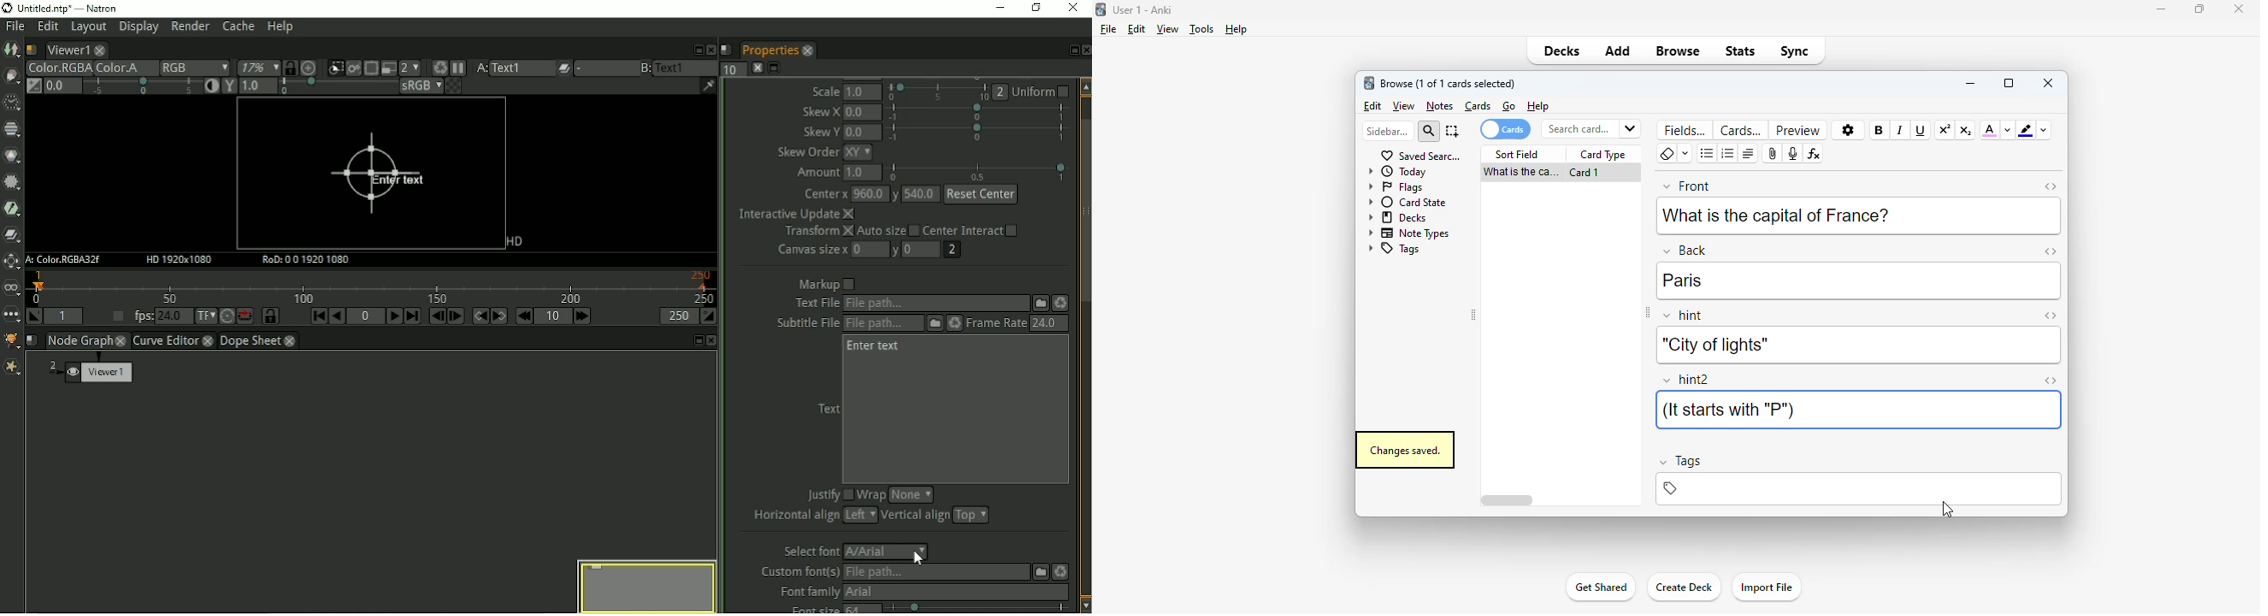  What do you see at coordinates (1429, 132) in the screenshot?
I see `search` at bounding box center [1429, 132].